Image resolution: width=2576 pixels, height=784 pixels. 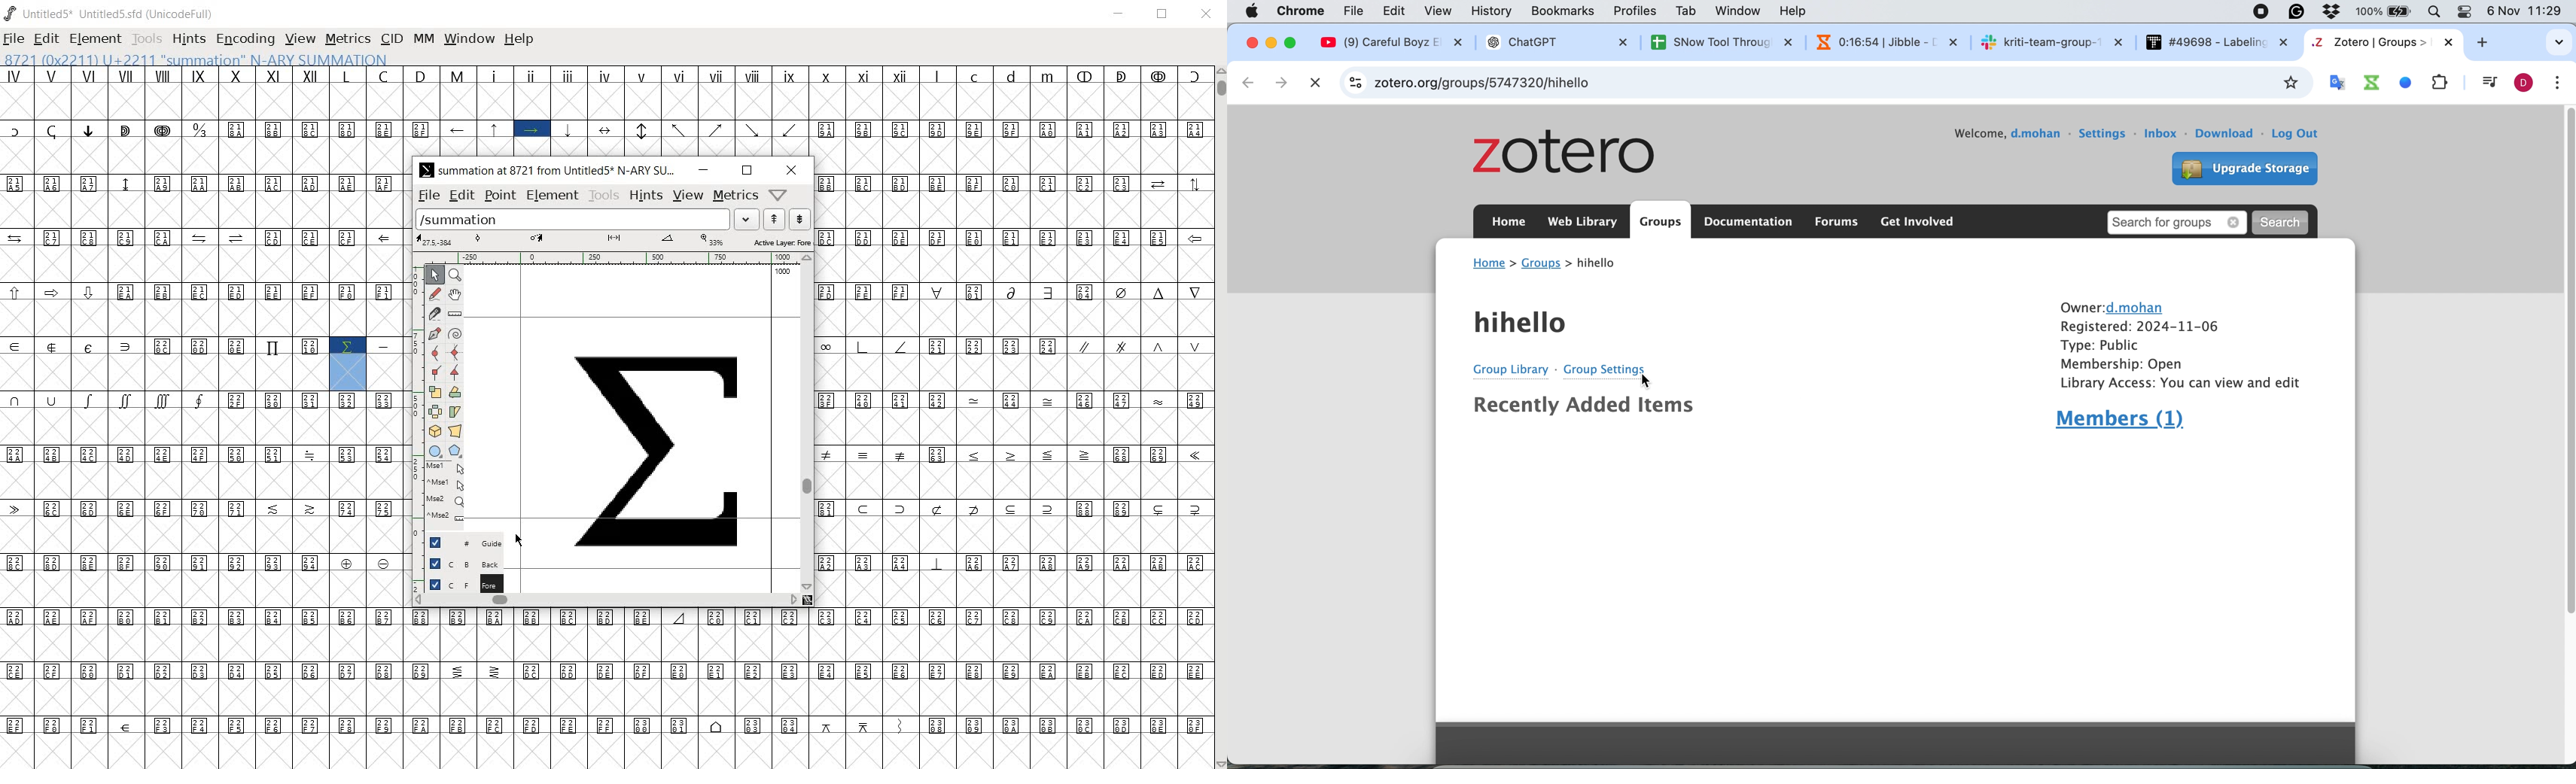 I want to click on site information, so click(x=1356, y=81).